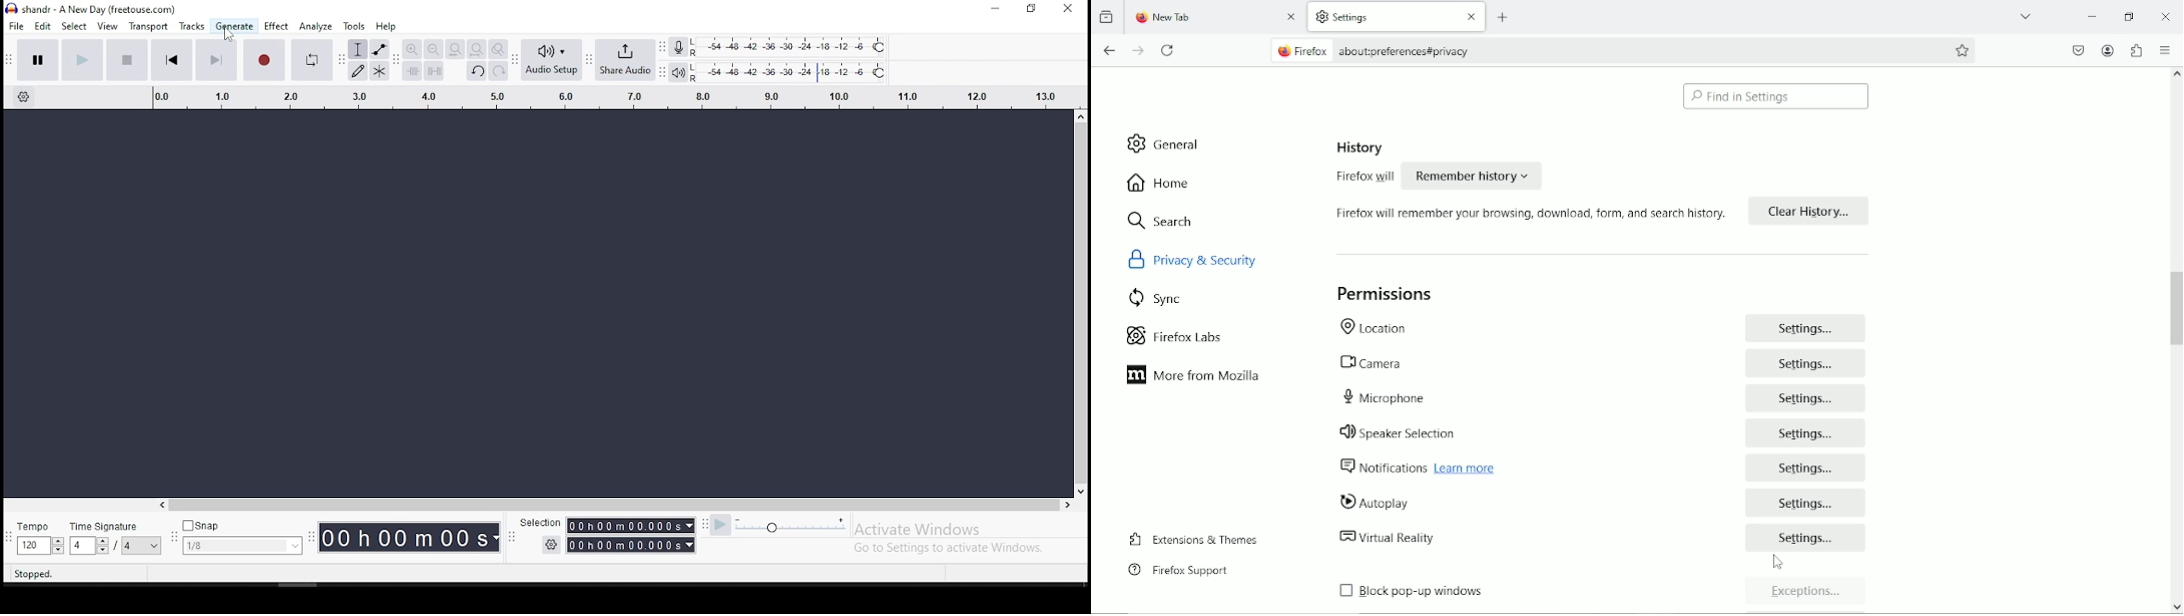  Describe the element at coordinates (412, 49) in the screenshot. I see `zoom in` at that location.